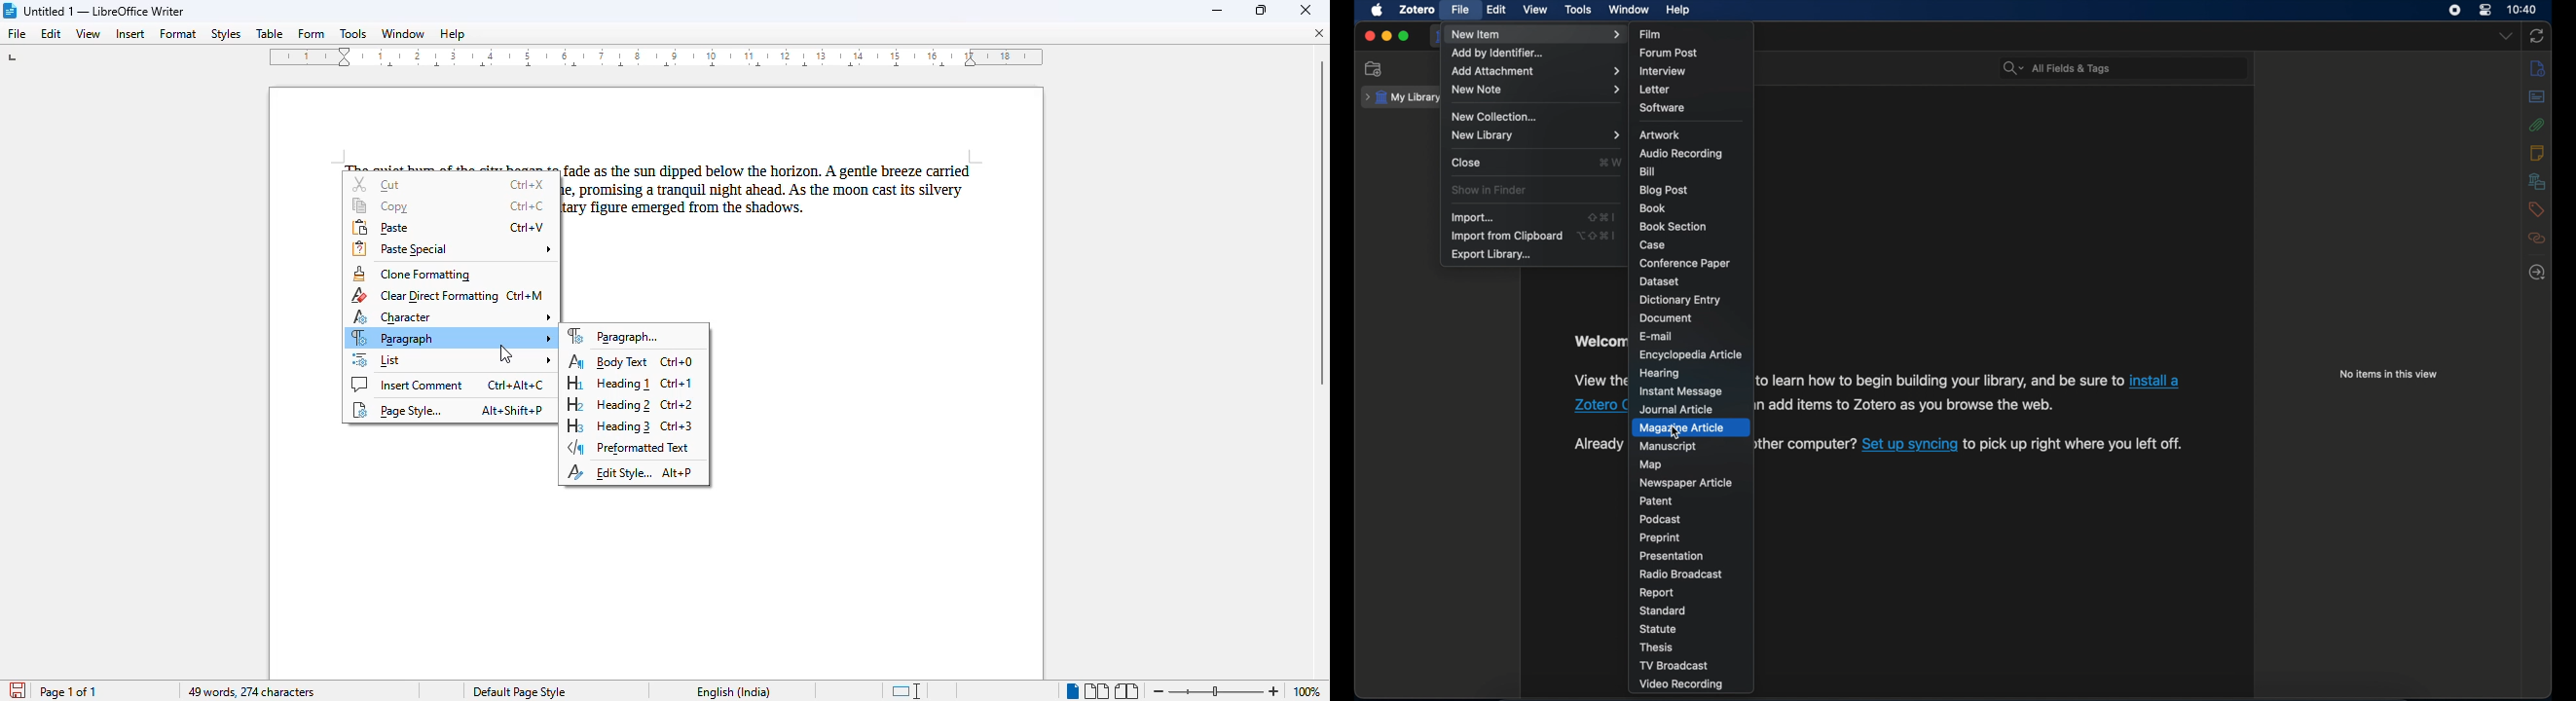 The height and width of the screenshot is (728, 2576). Describe the element at coordinates (2485, 10) in the screenshot. I see `control center` at that location.